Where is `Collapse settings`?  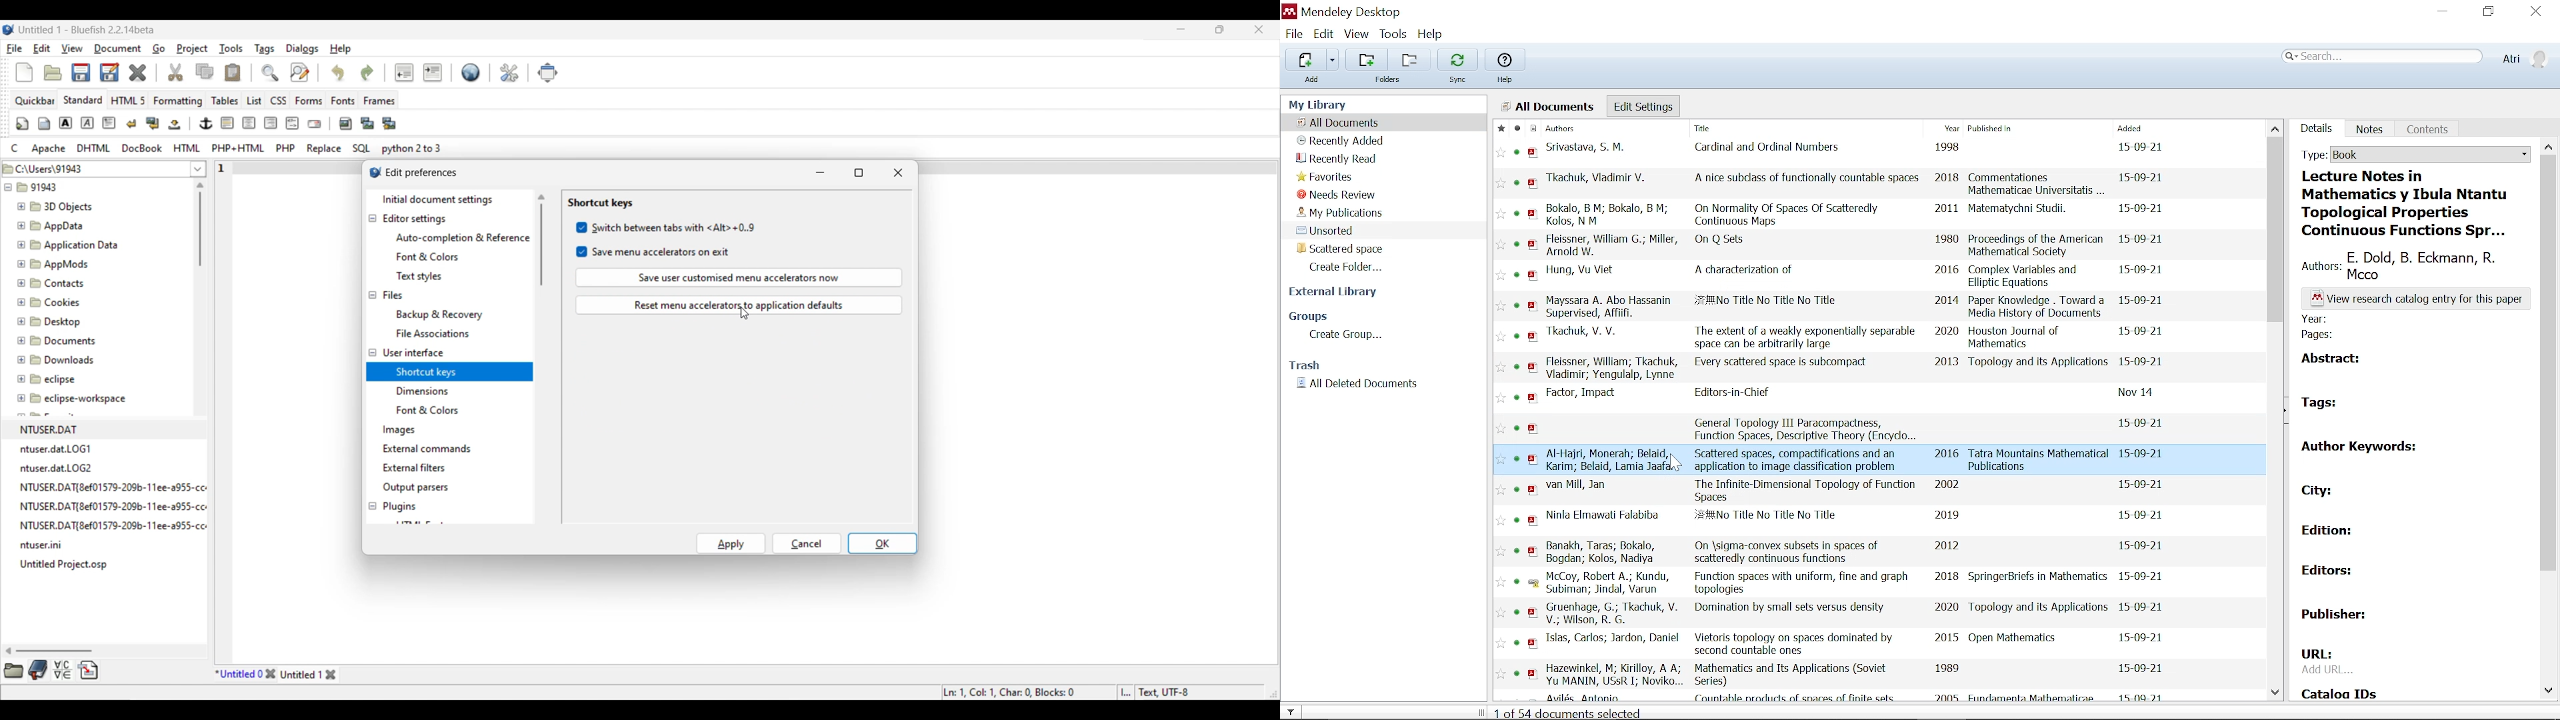
Collapse settings is located at coordinates (372, 363).